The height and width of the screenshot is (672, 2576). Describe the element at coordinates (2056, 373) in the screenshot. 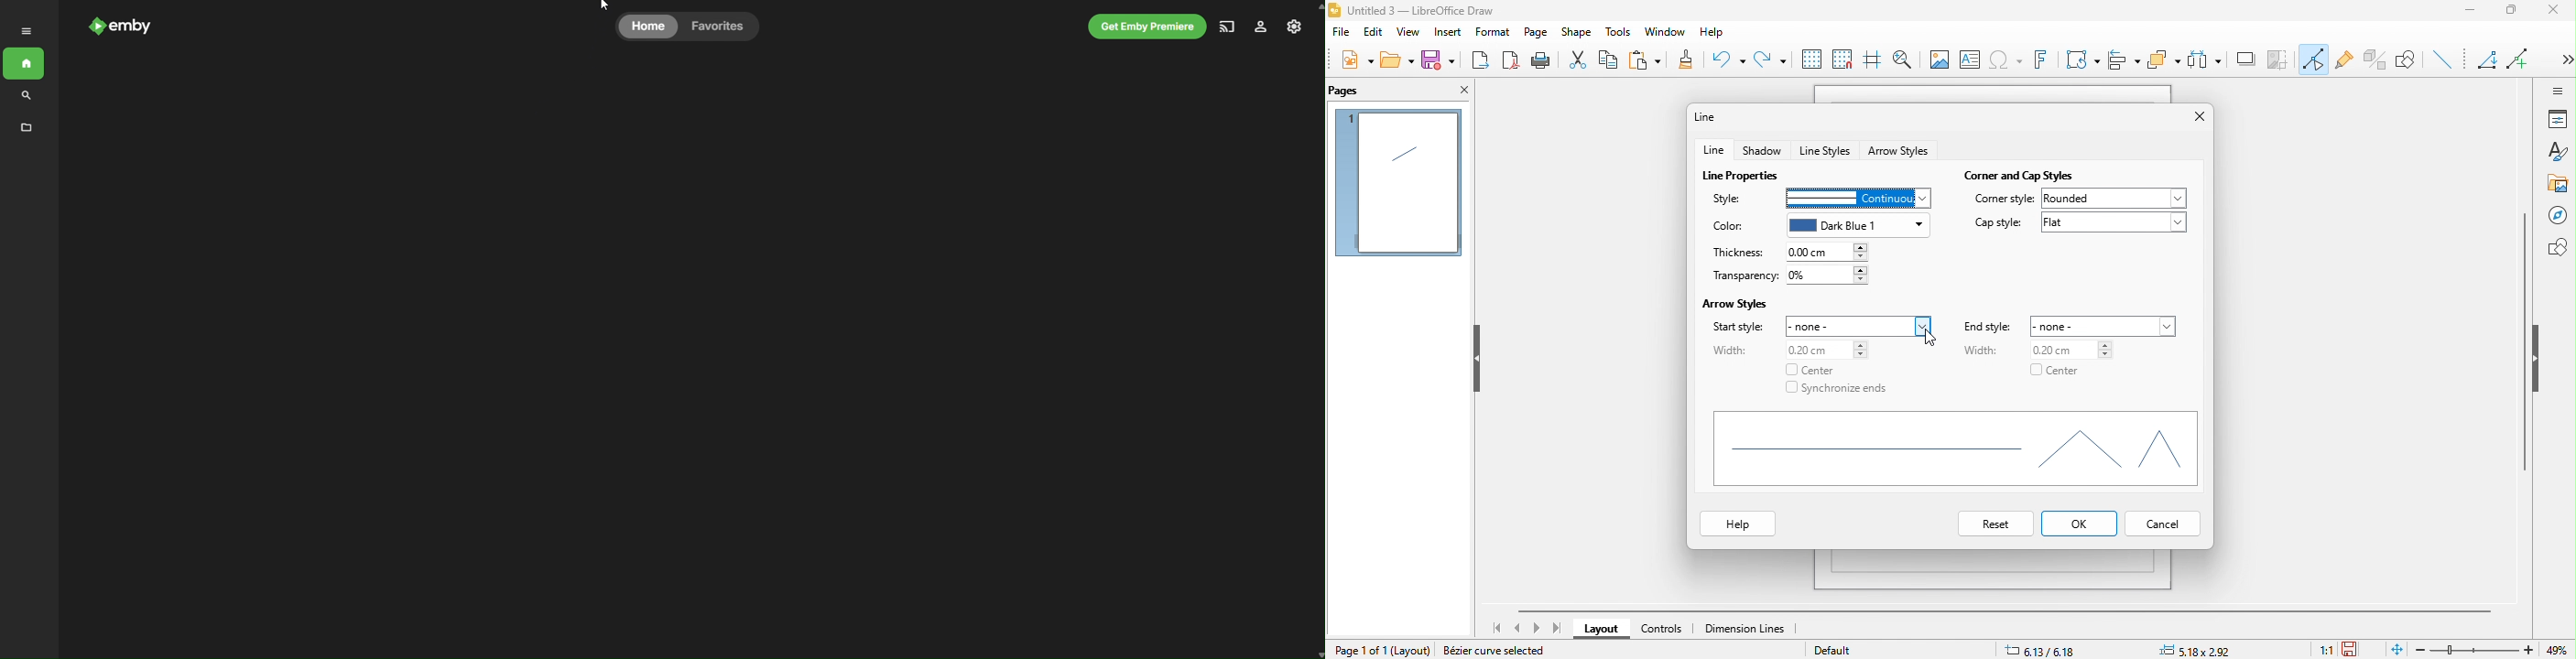

I see `center` at that location.